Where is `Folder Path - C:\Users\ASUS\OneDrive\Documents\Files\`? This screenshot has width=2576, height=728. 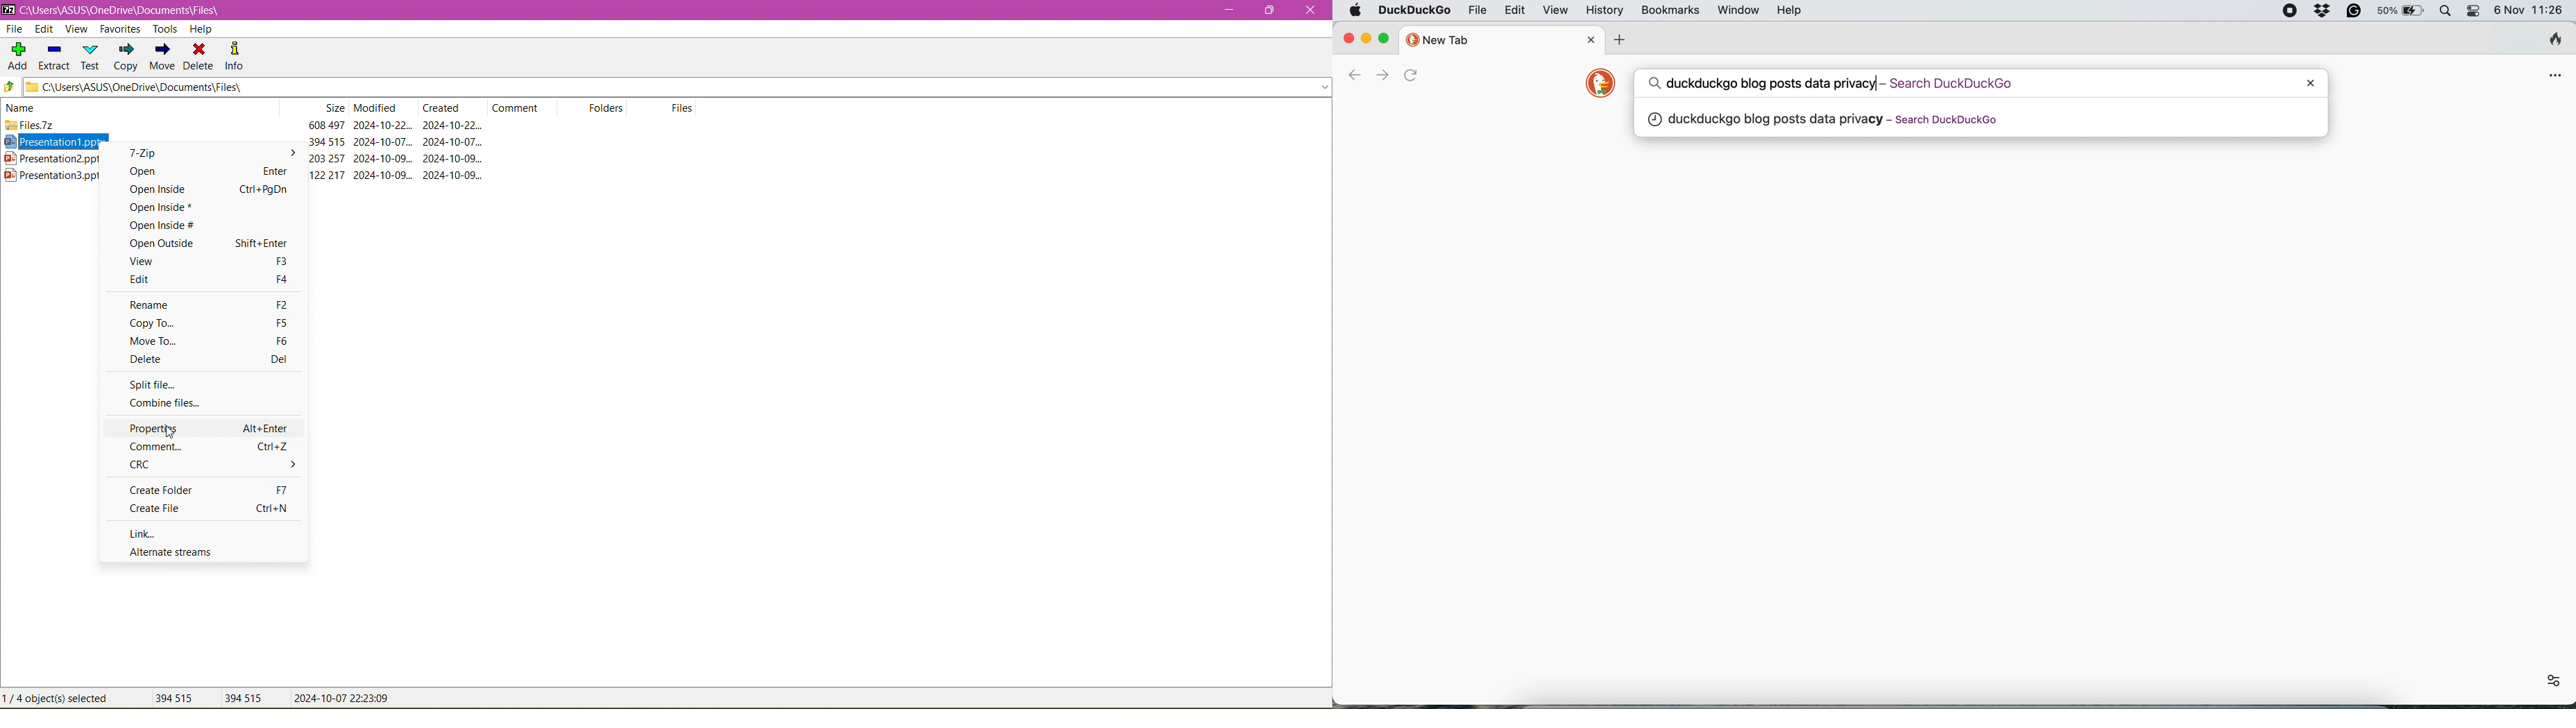
Folder Path - C:\Users\ASUS\OneDrive\Documents\Files\ is located at coordinates (126, 8).